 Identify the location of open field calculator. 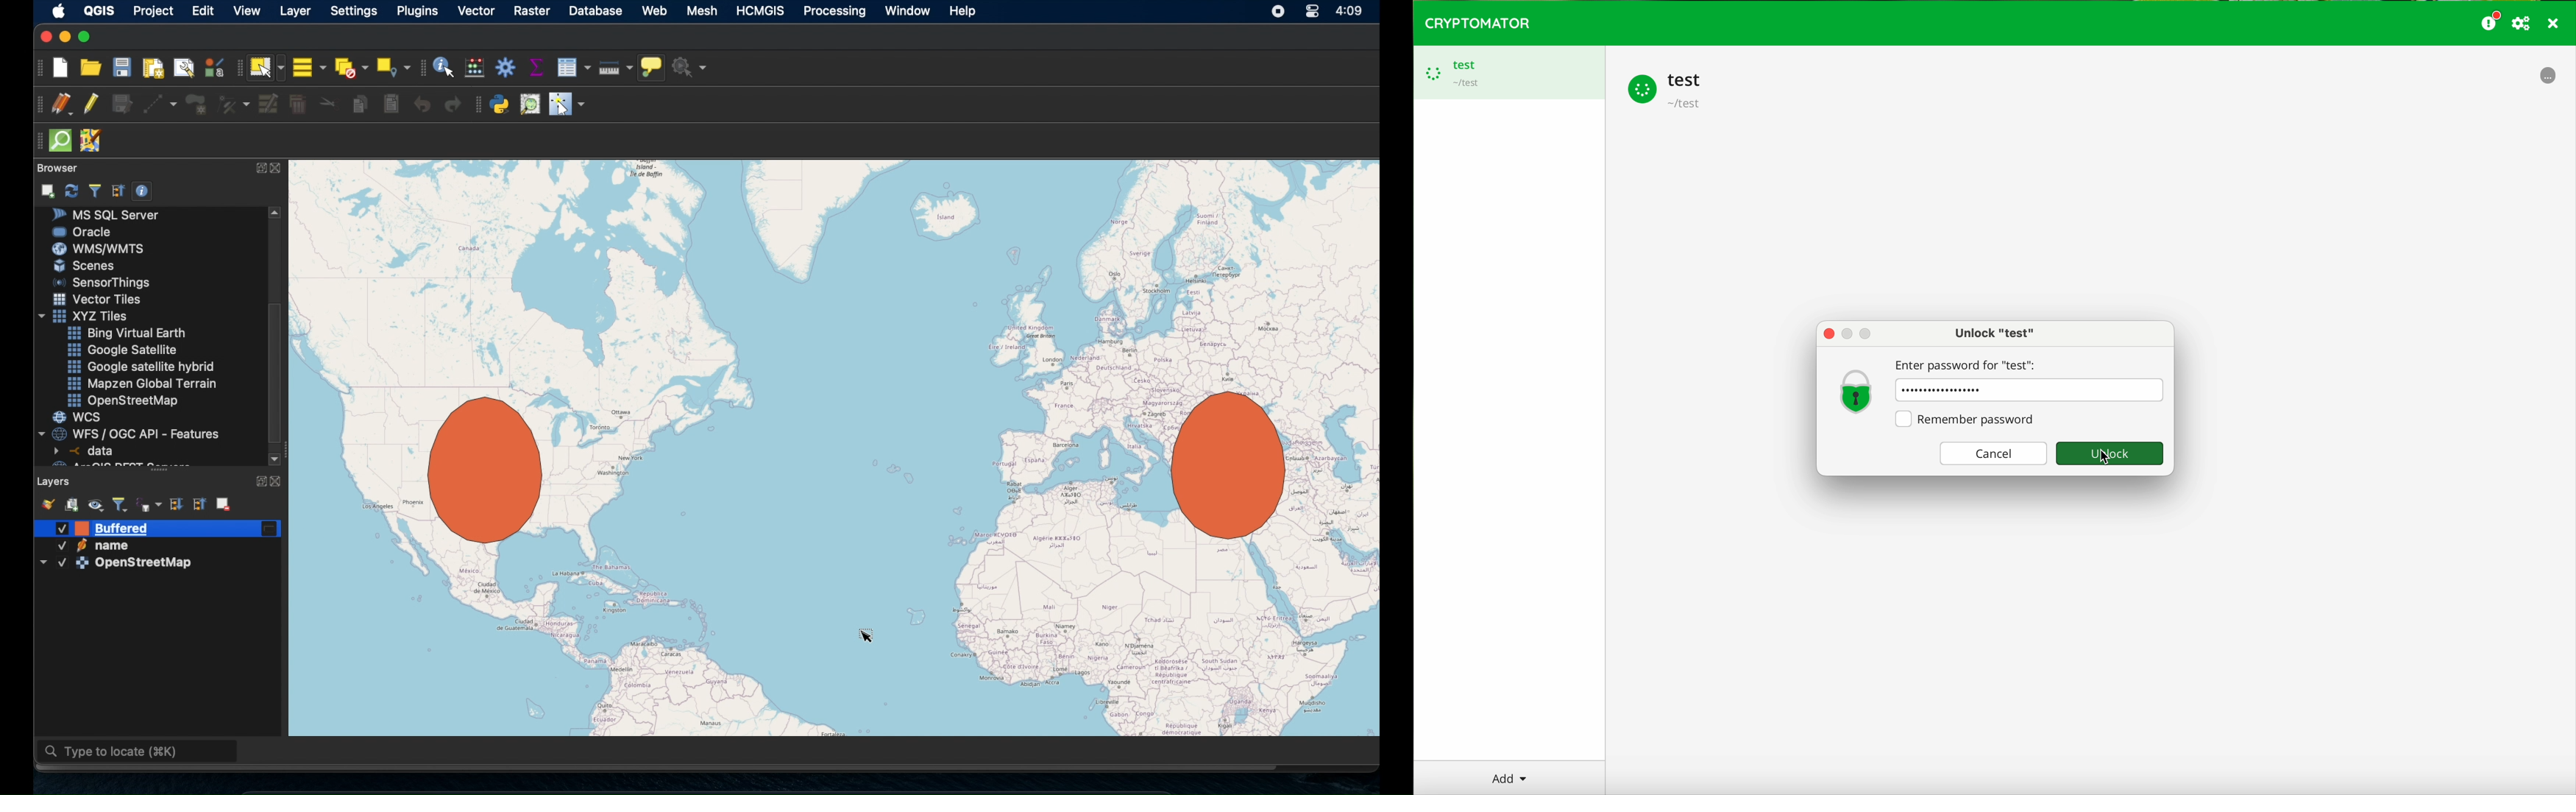
(473, 67).